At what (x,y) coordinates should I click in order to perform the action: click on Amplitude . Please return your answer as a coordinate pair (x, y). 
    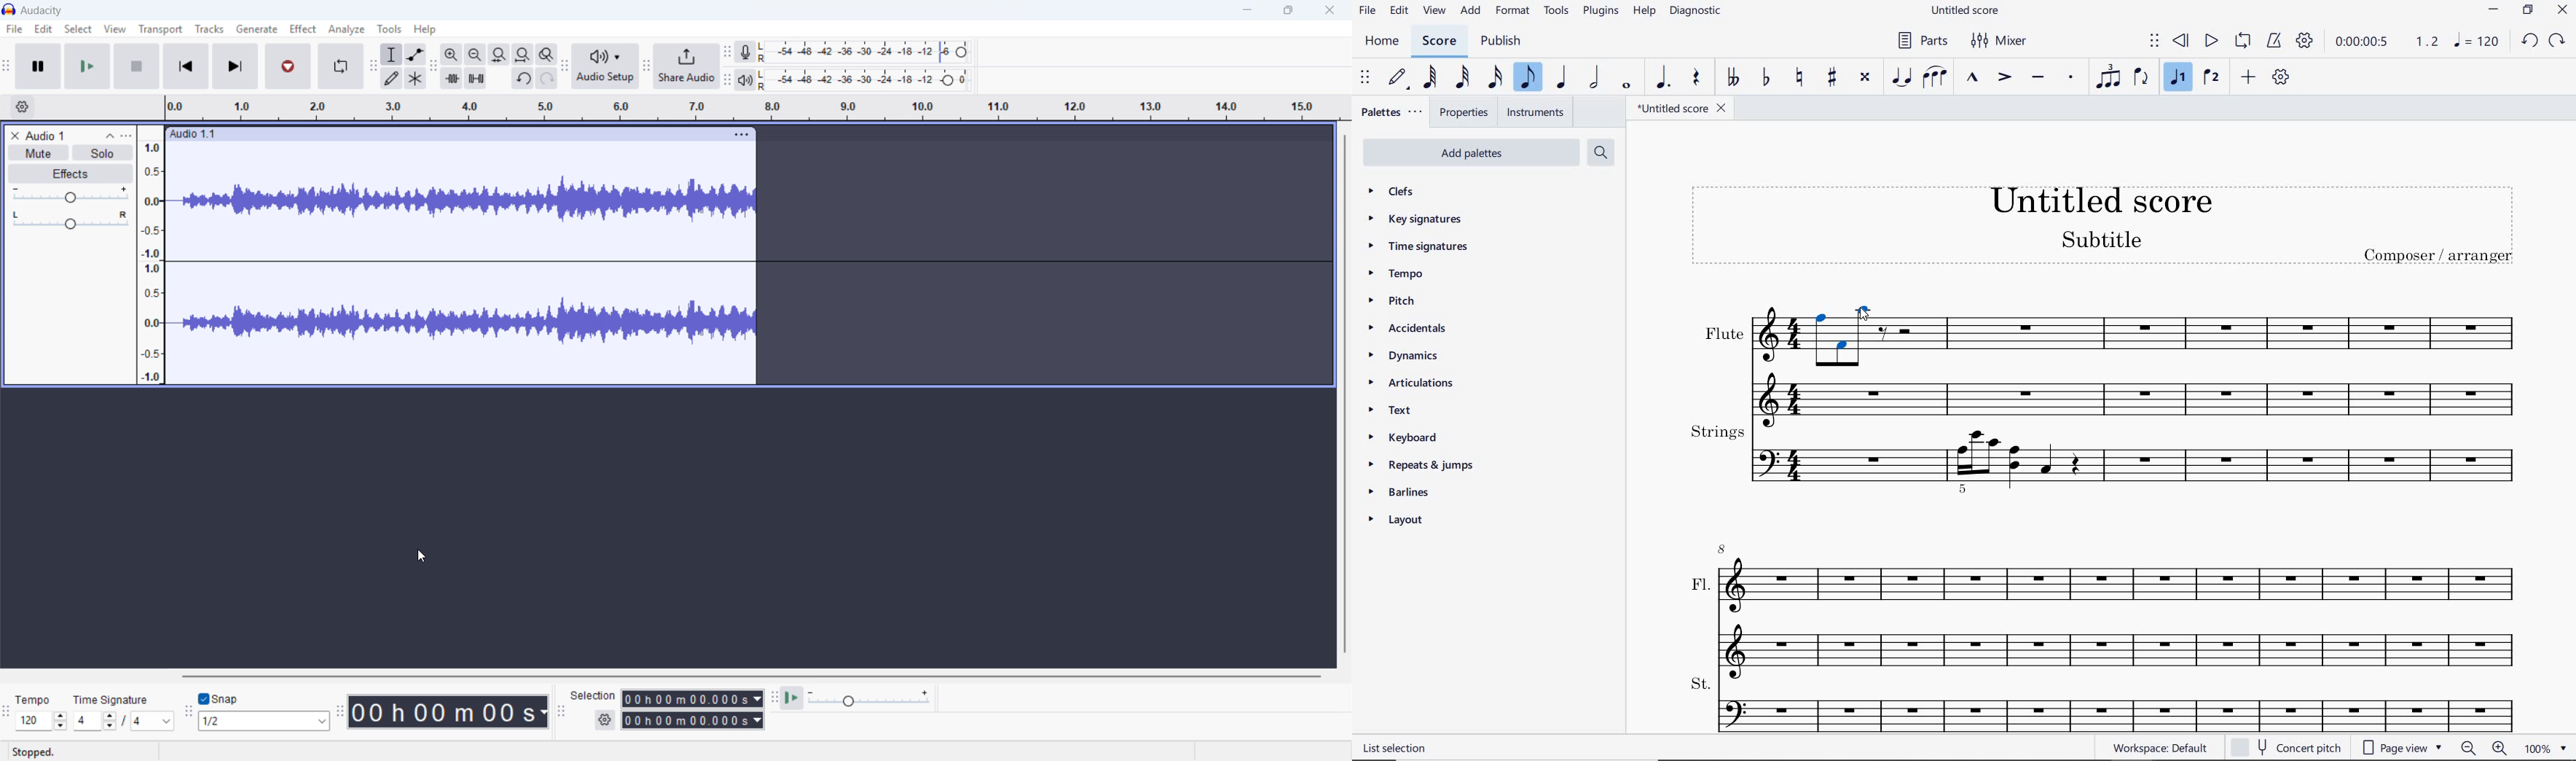
    Looking at the image, I should click on (150, 254).